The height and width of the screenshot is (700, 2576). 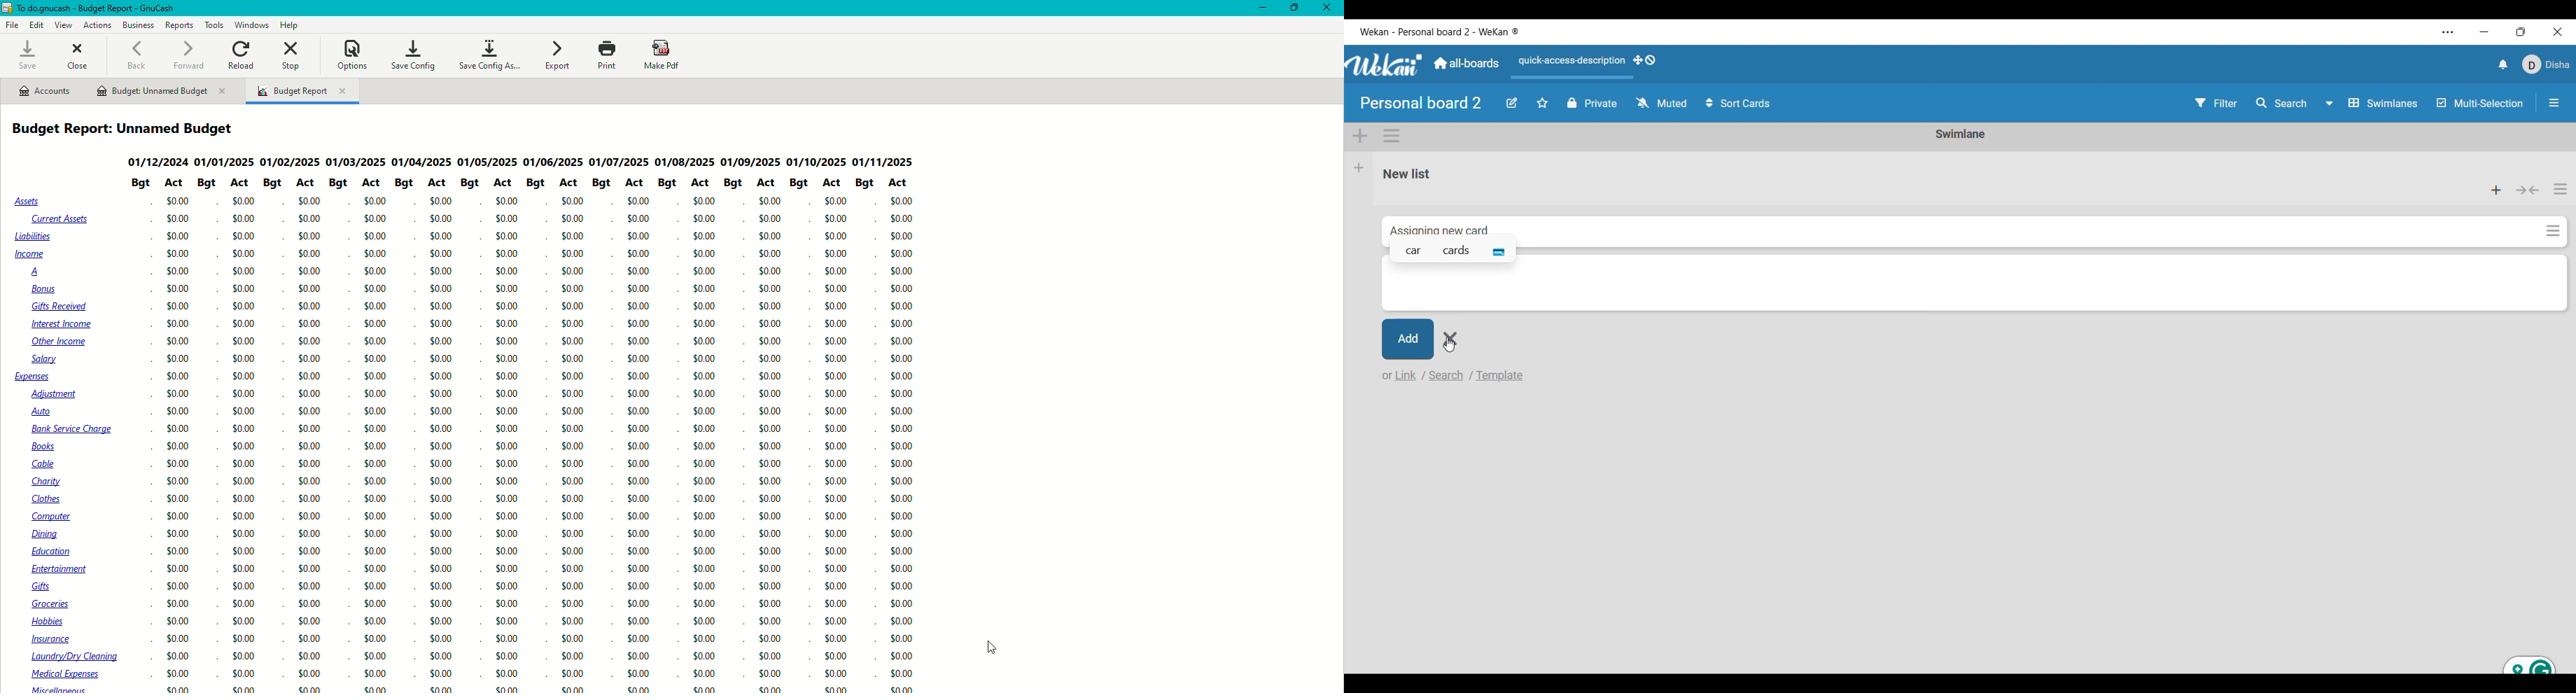 I want to click on View, so click(x=63, y=25).